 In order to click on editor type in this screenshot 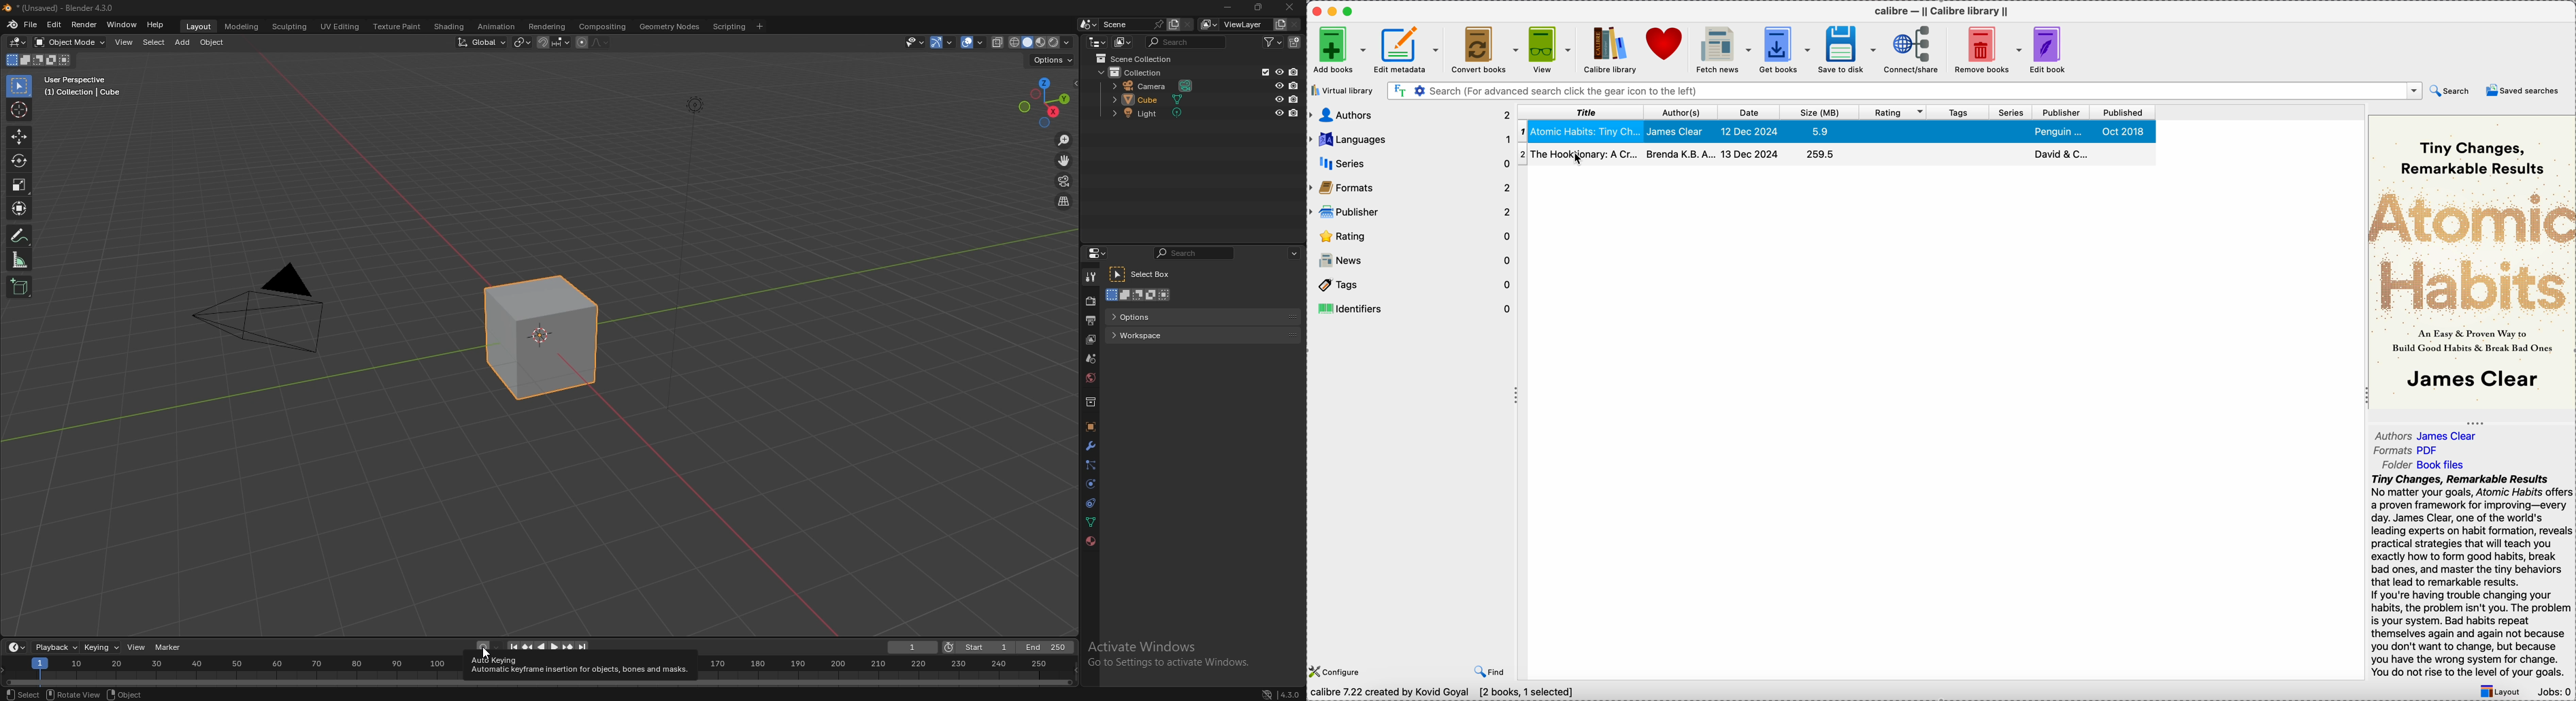, I will do `click(17, 647)`.